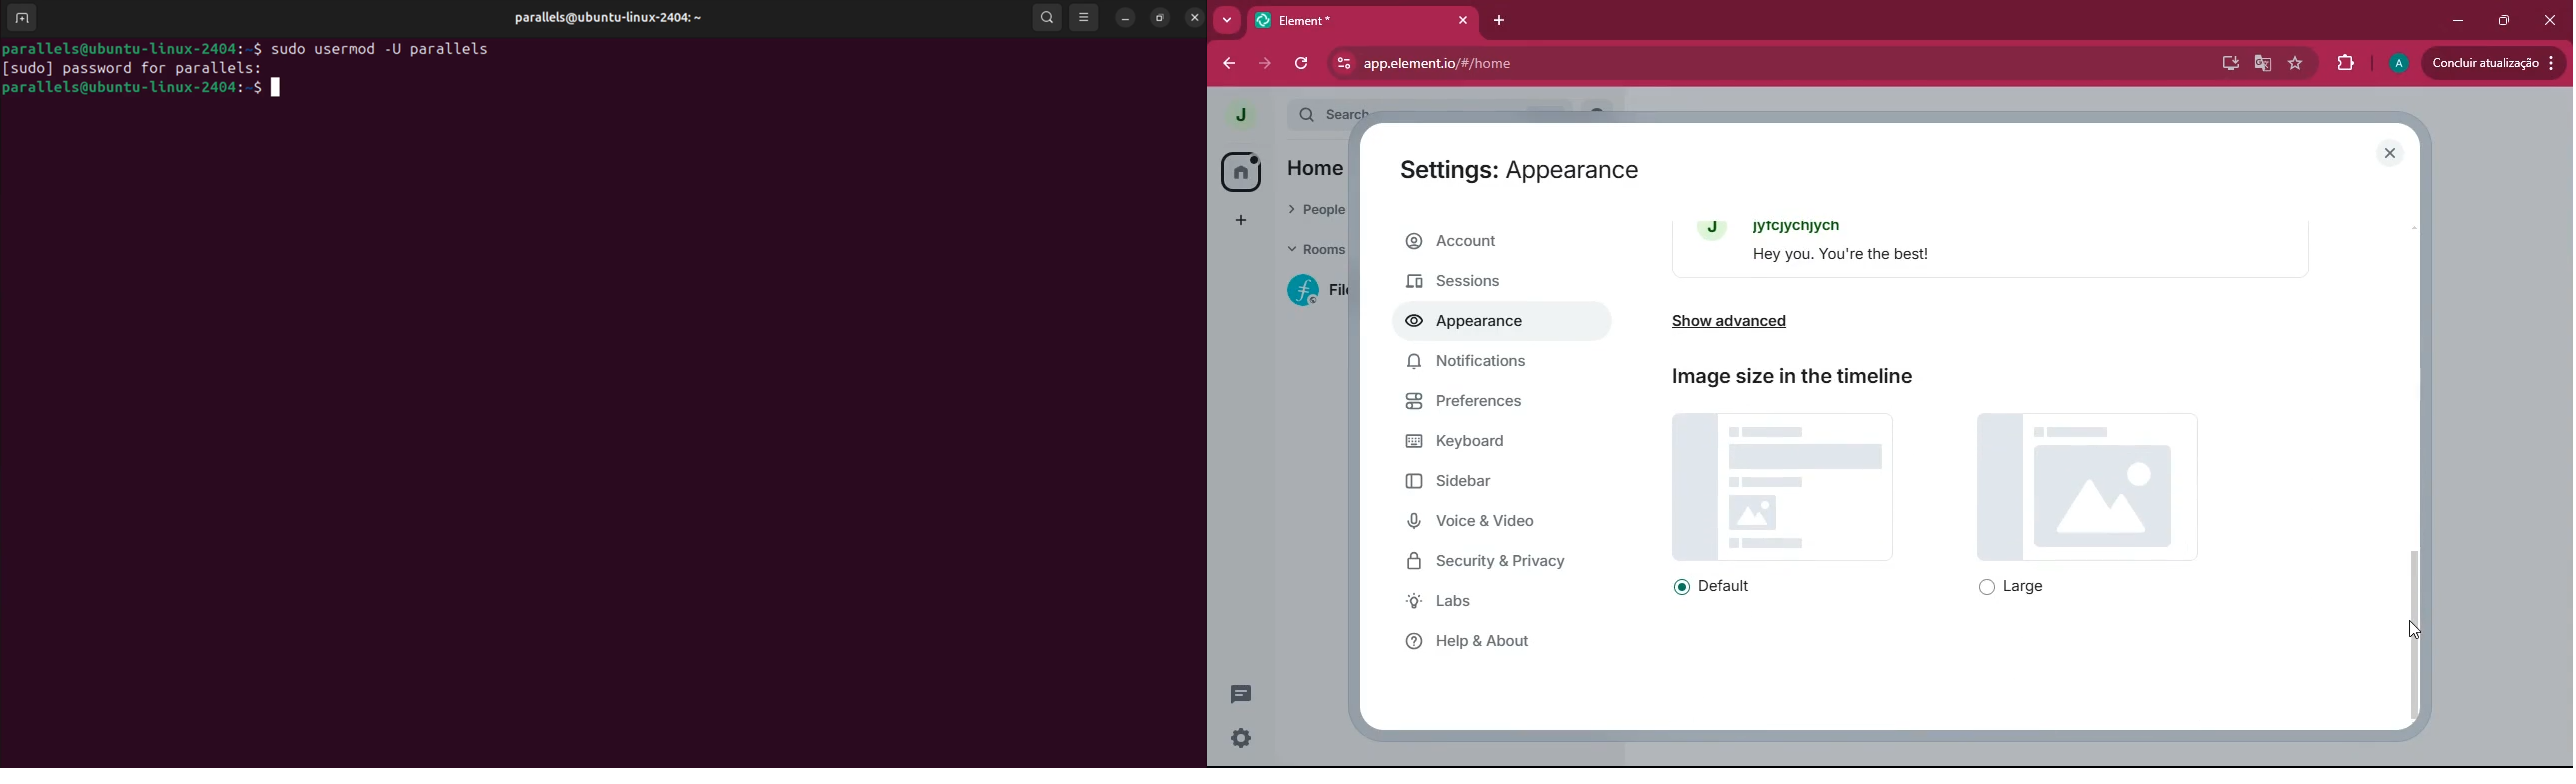 The image size is (2576, 784). I want to click on desktop, so click(2226, 62).